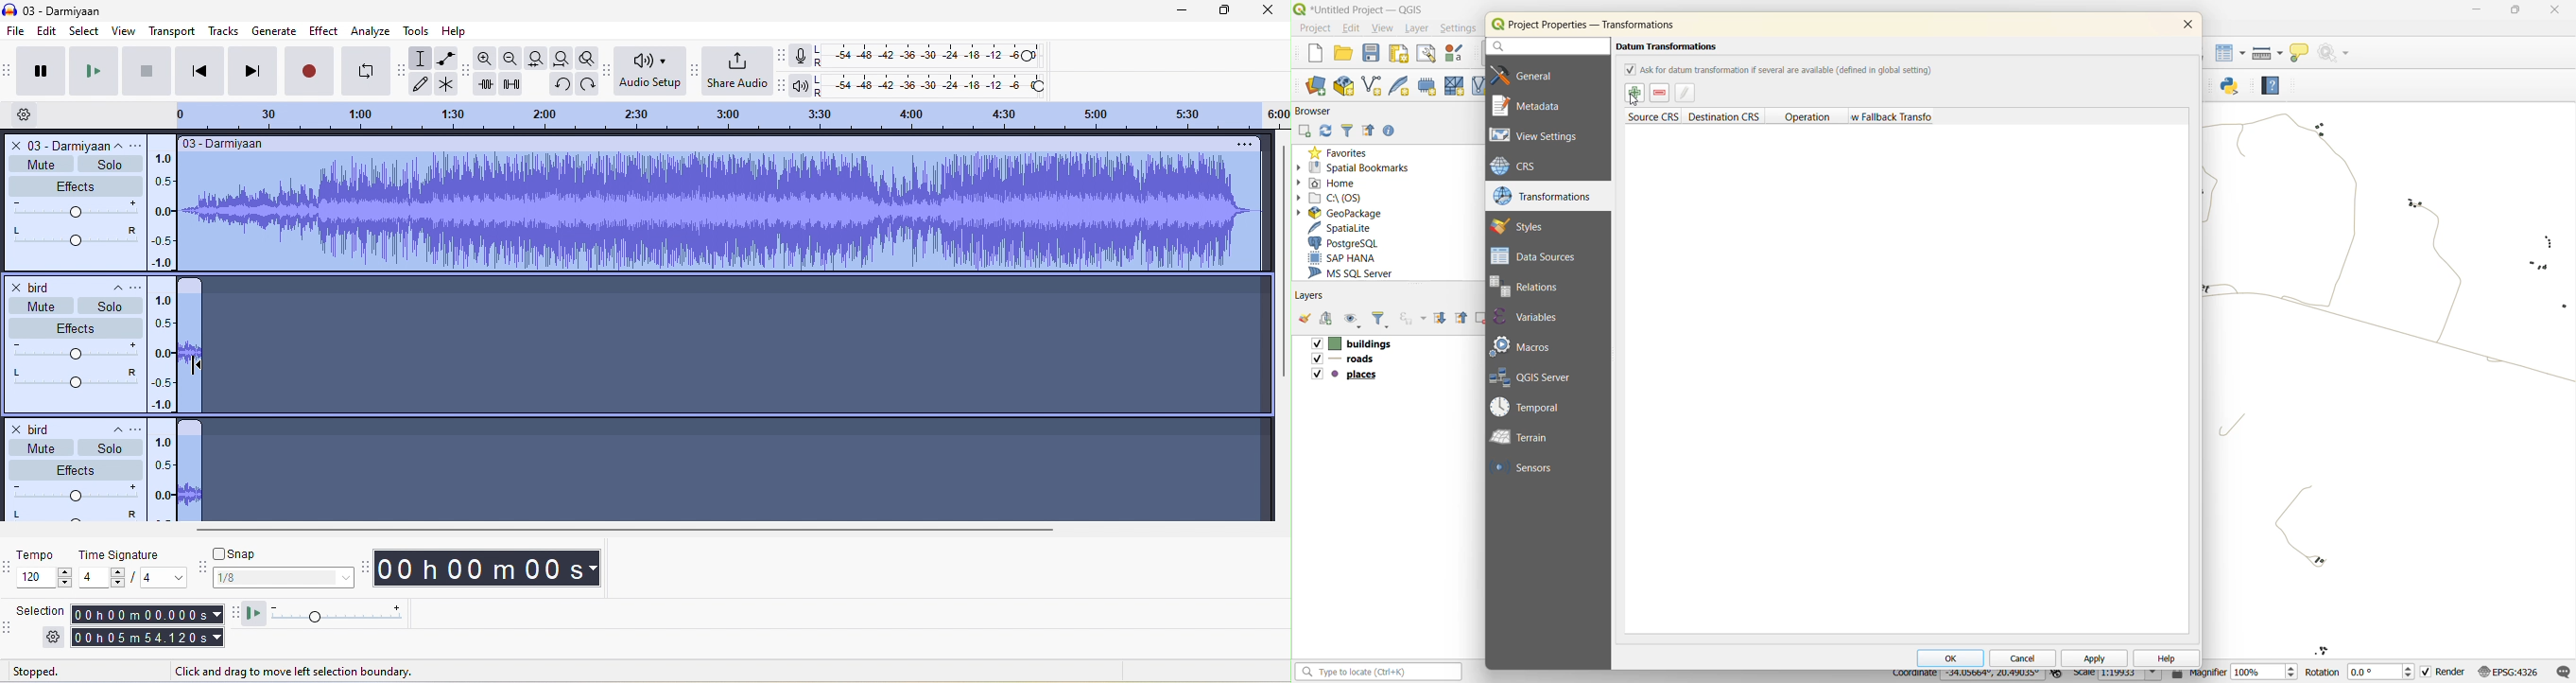 The image size is (2576, 700). What do you see at coordinates (725, 213) in the screenshot?
I see `record audio` at bounding box center [725, 213].